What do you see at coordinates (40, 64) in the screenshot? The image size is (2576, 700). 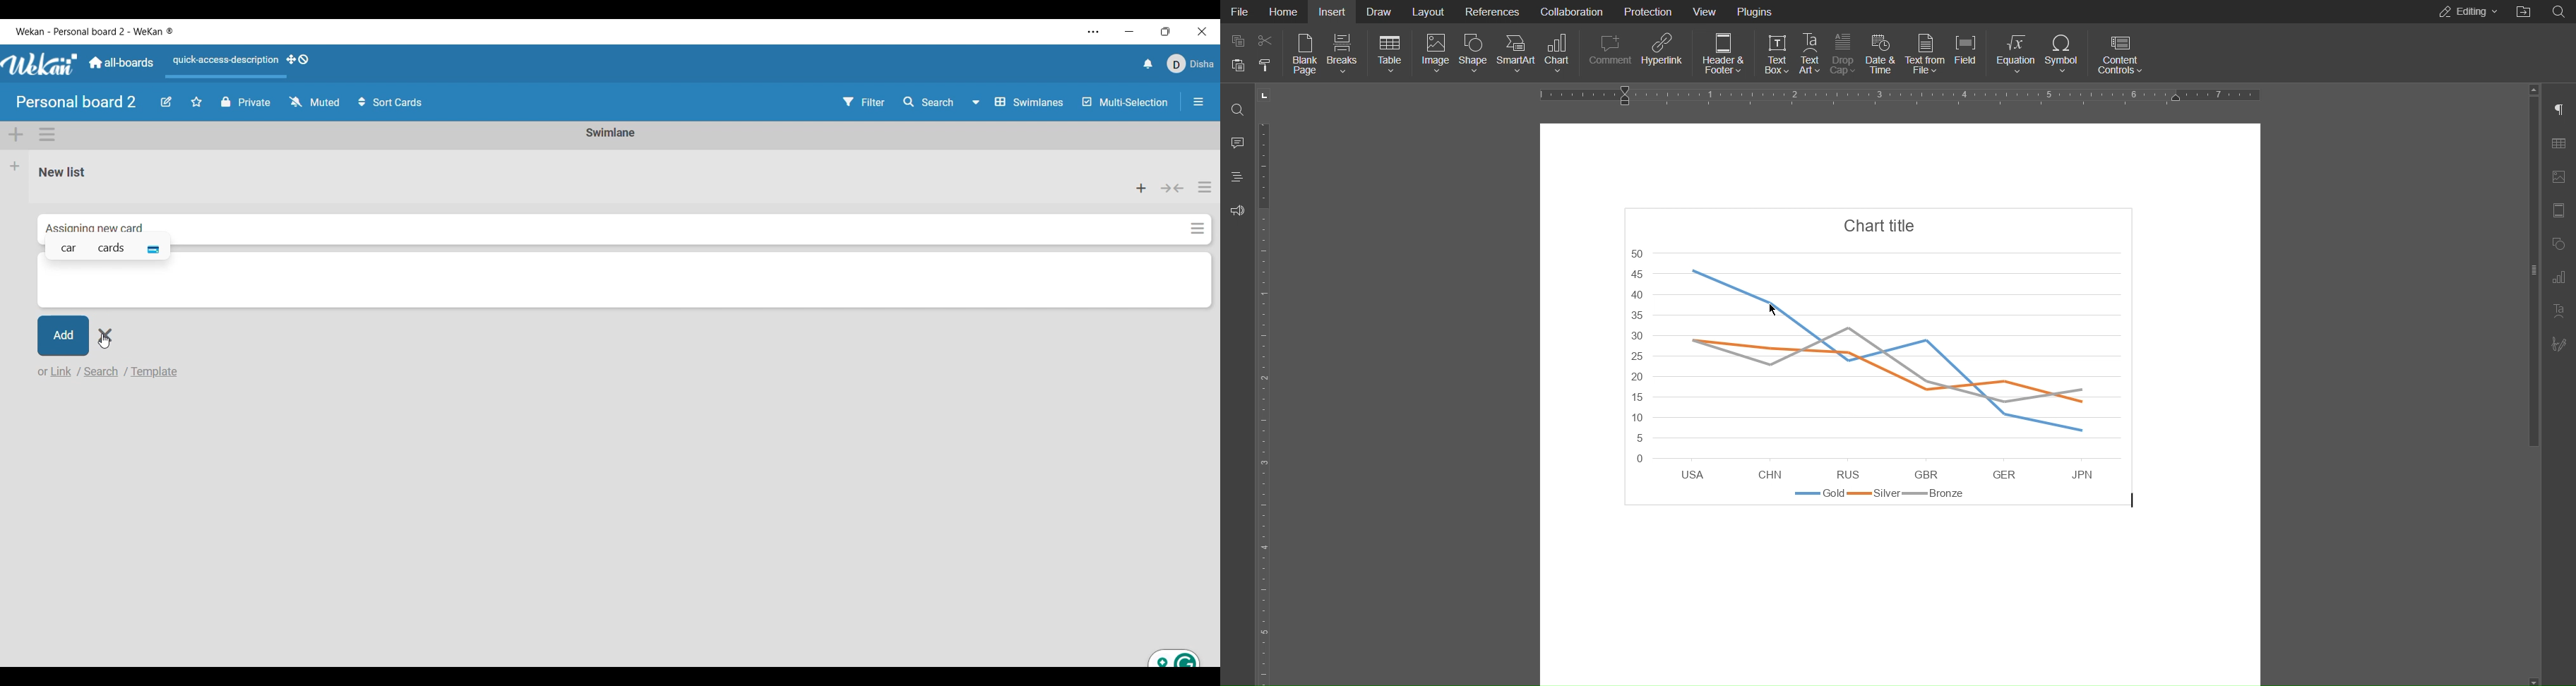 I see `Software logo` at bounding box center [40, 64].